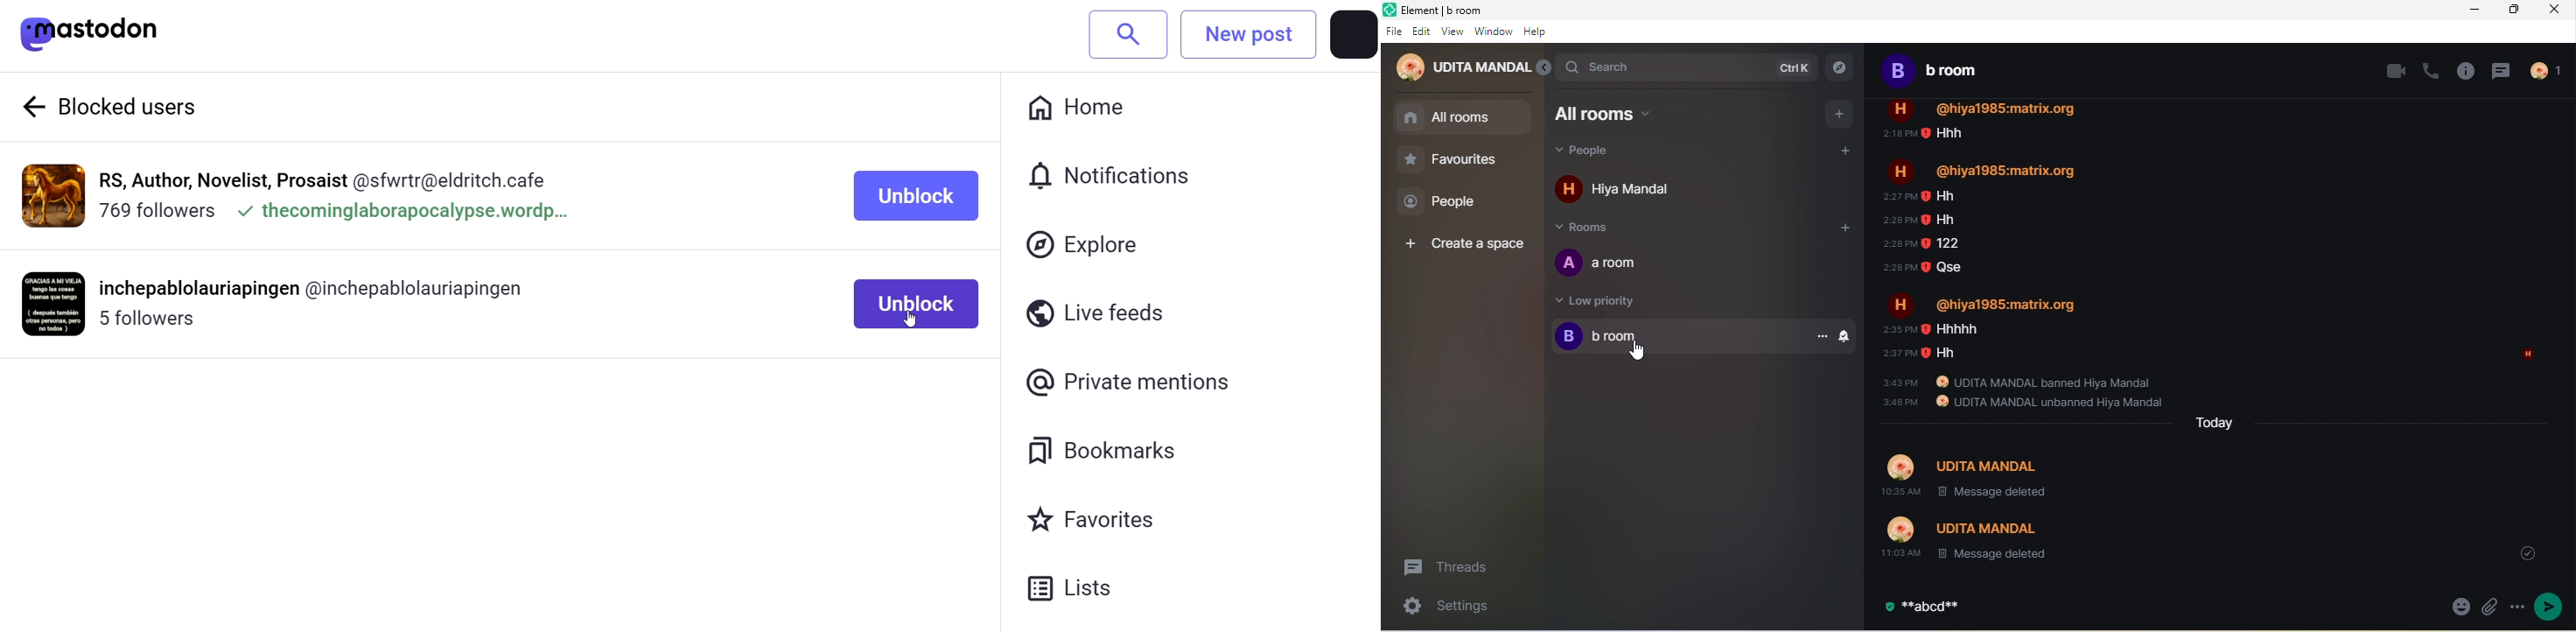  I want to click on threads, so click(1458, 563).